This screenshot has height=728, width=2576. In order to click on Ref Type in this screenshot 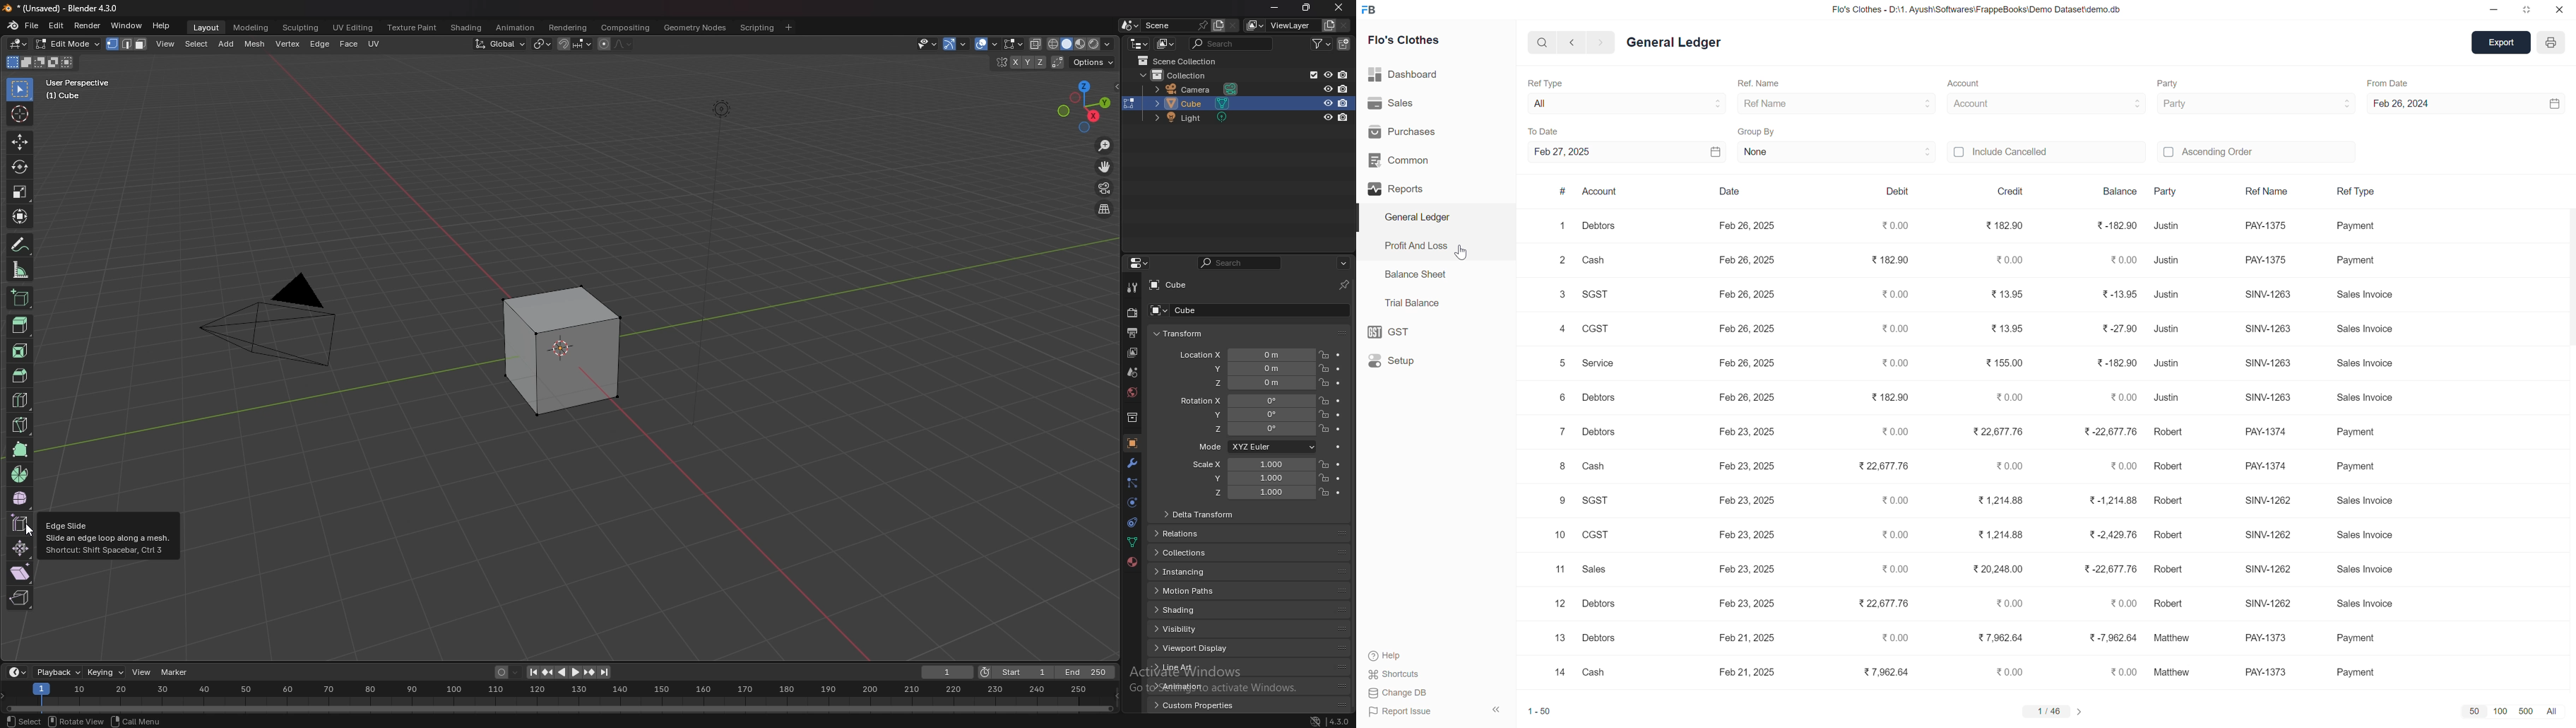, I will do `click(2357, 193)`.